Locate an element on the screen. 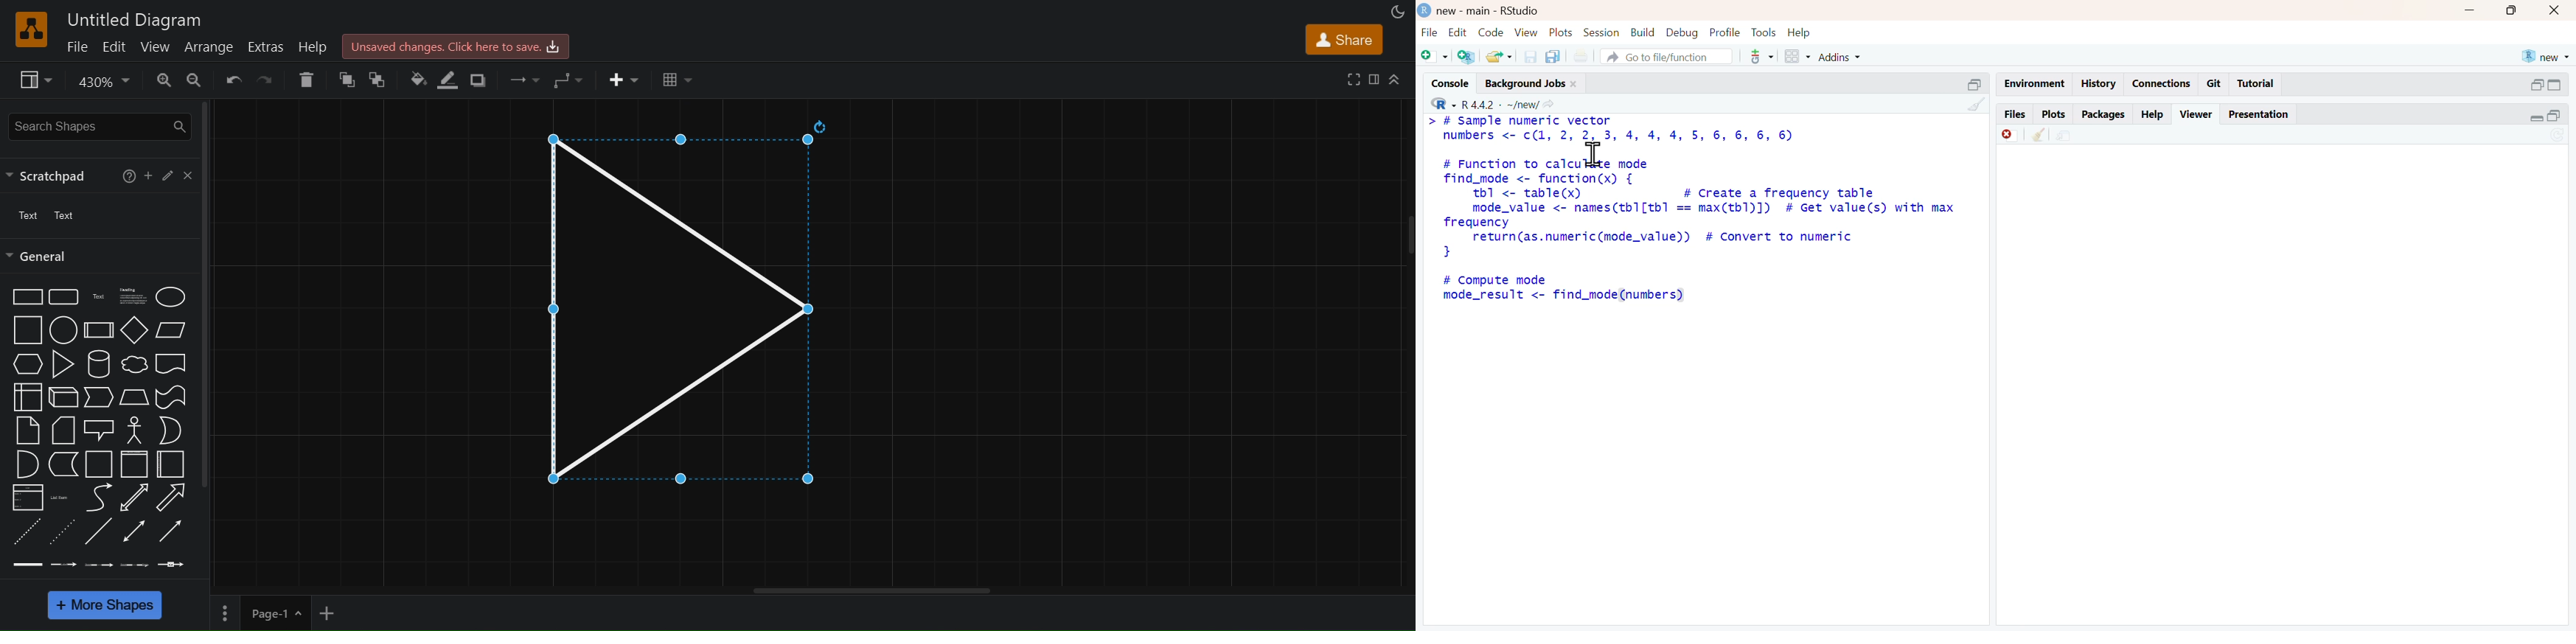  vertical scroll bar is located at coordinates (205, 294).